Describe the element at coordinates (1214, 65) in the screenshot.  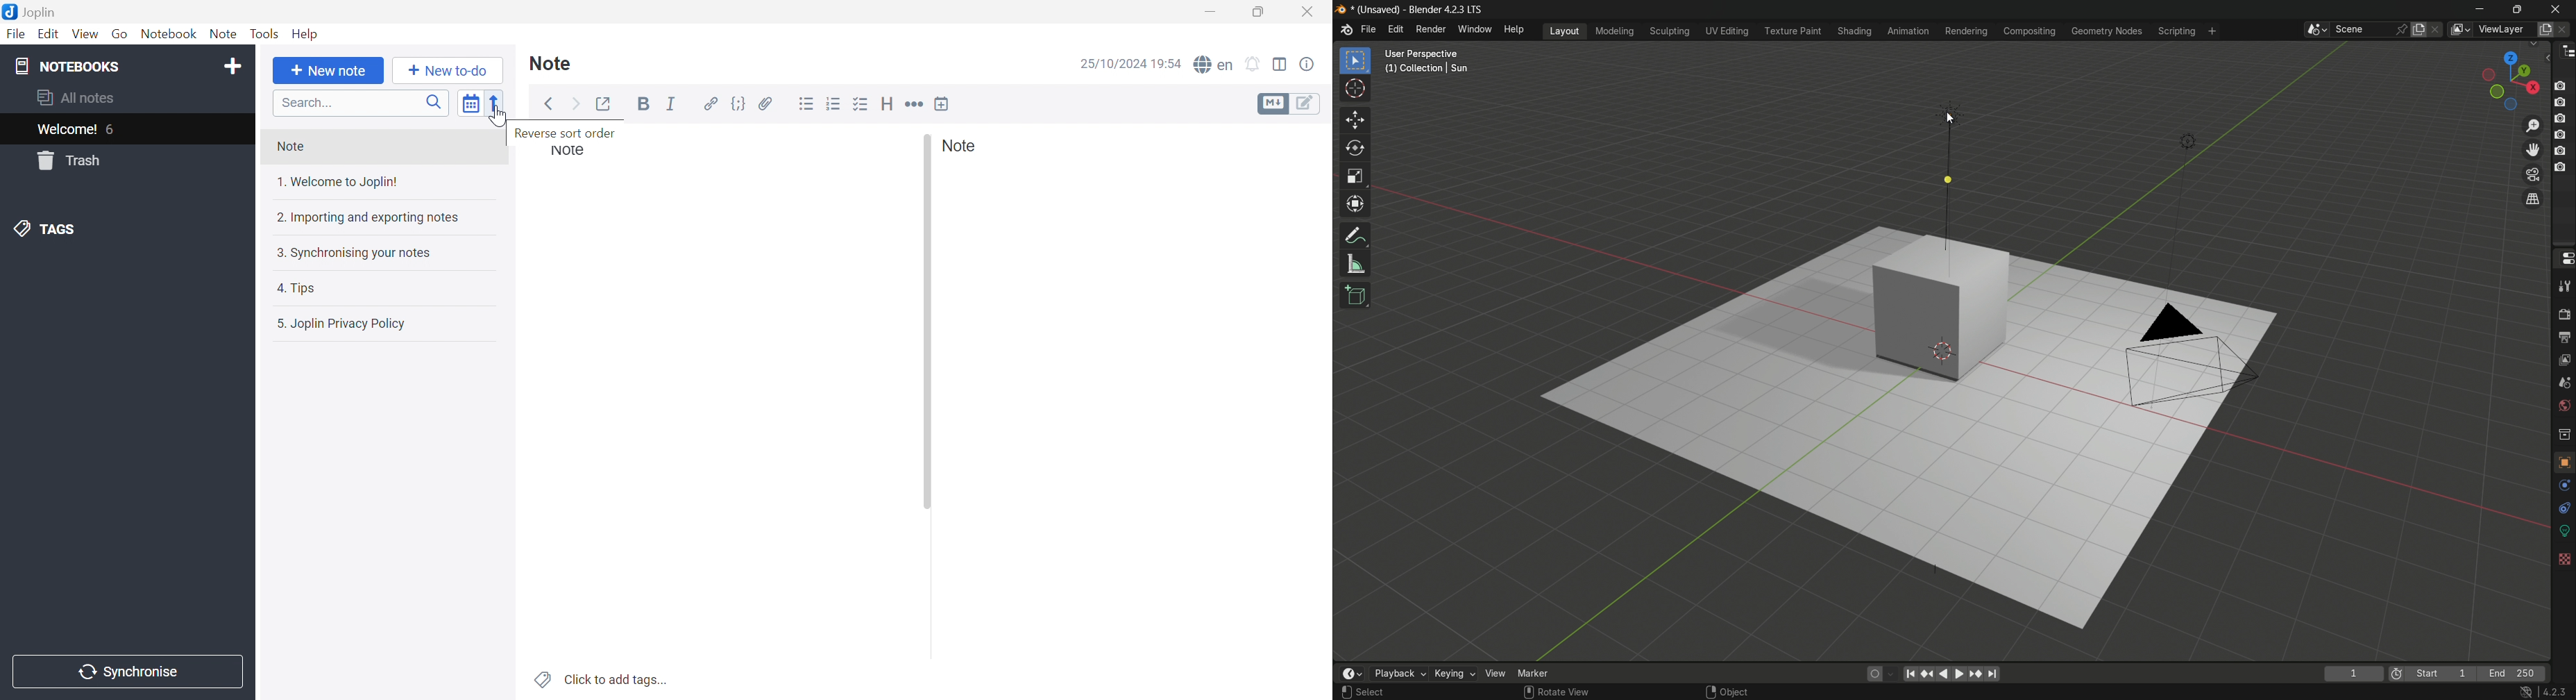
I see `Spell check` at that location.